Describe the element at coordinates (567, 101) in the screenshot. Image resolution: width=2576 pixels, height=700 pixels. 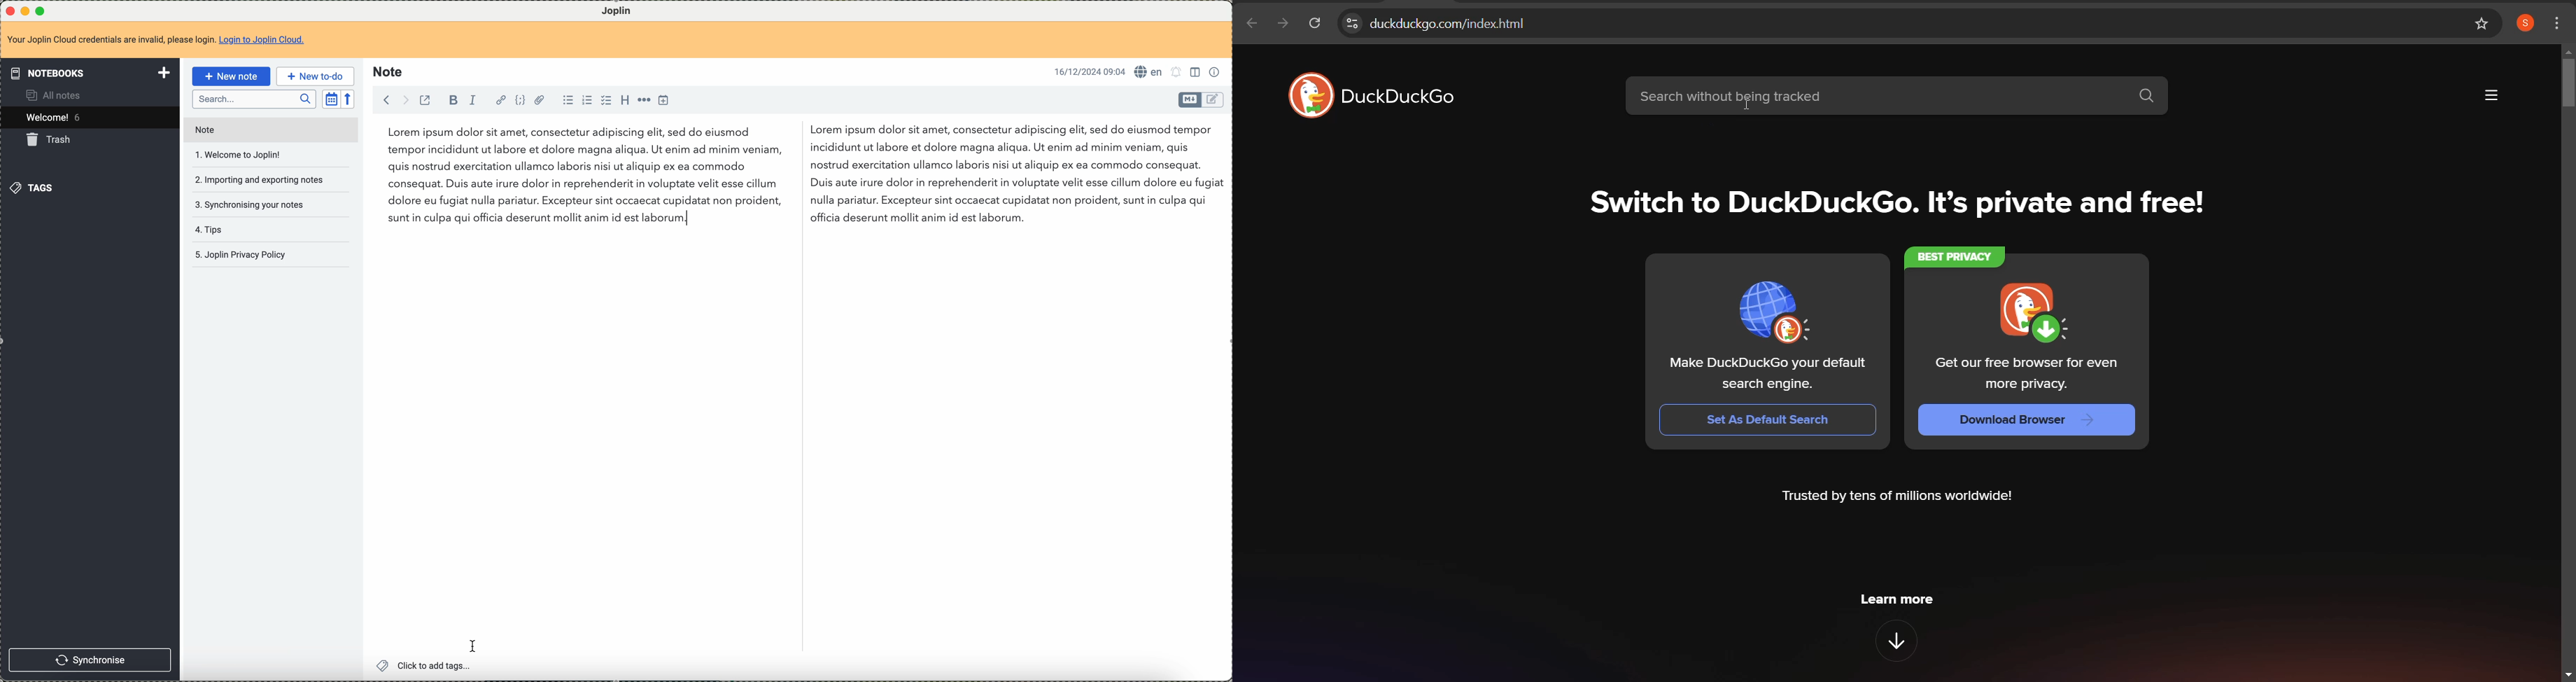
I see `bulleted list` at that location.